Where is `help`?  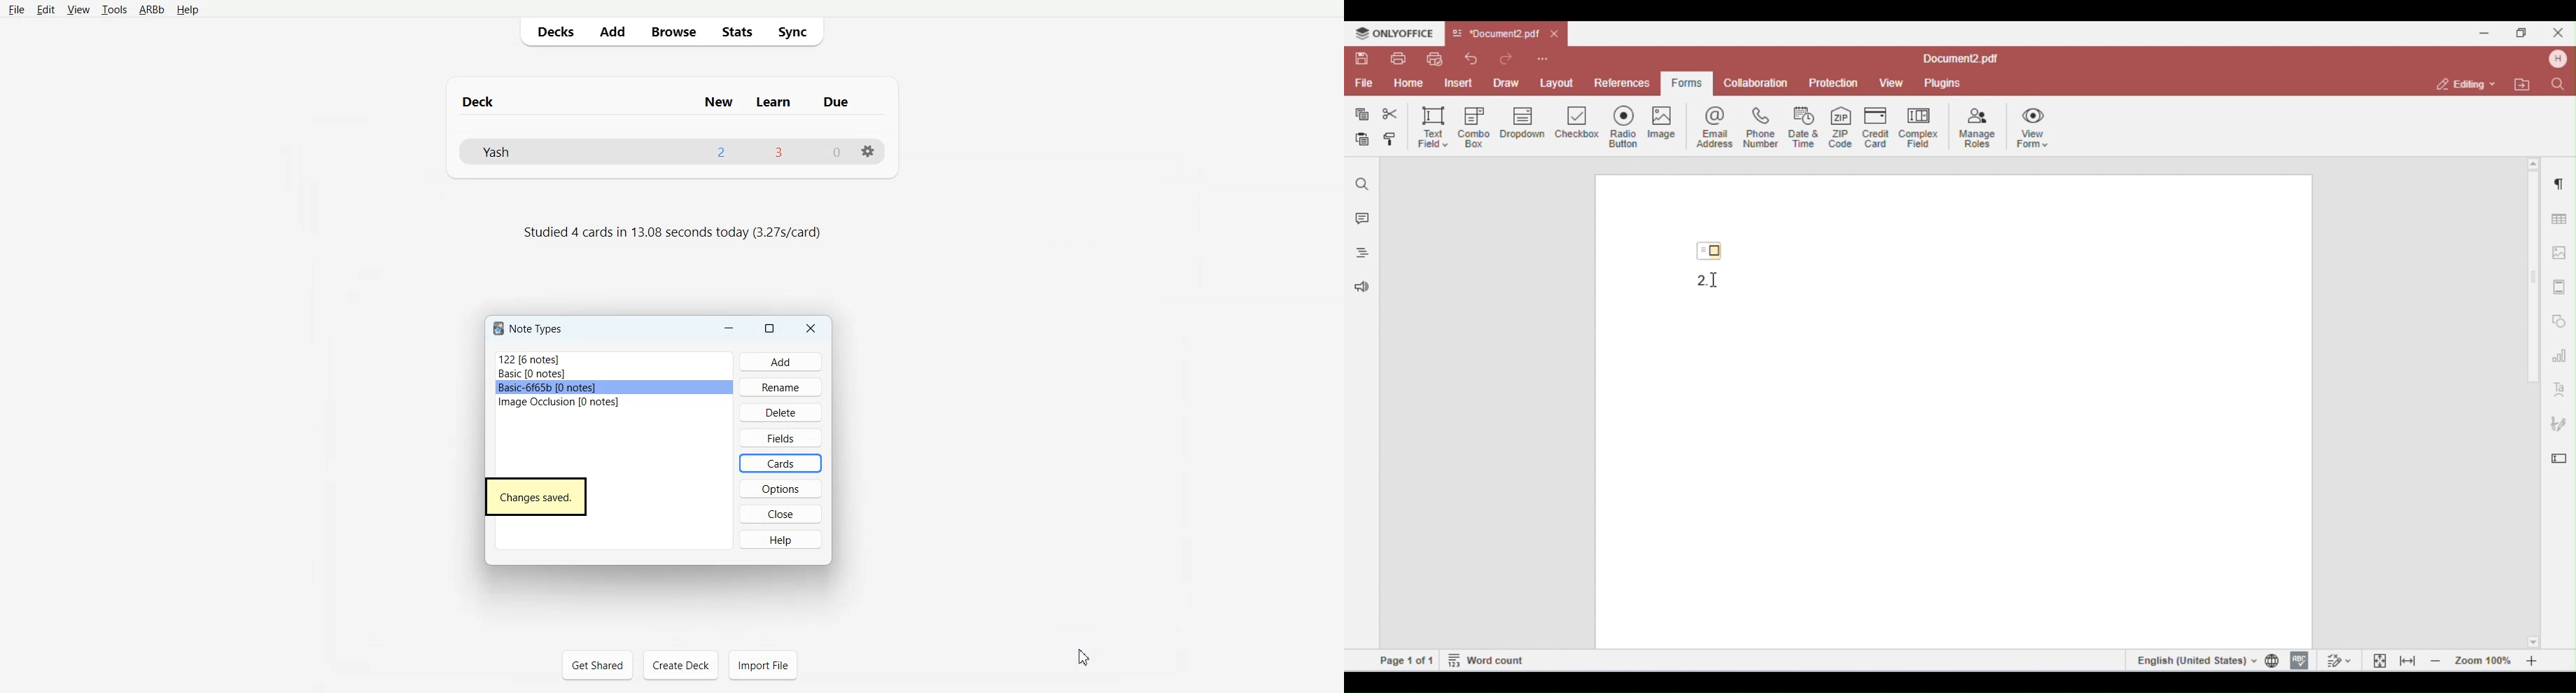
help is located at coordinates (784, 542).